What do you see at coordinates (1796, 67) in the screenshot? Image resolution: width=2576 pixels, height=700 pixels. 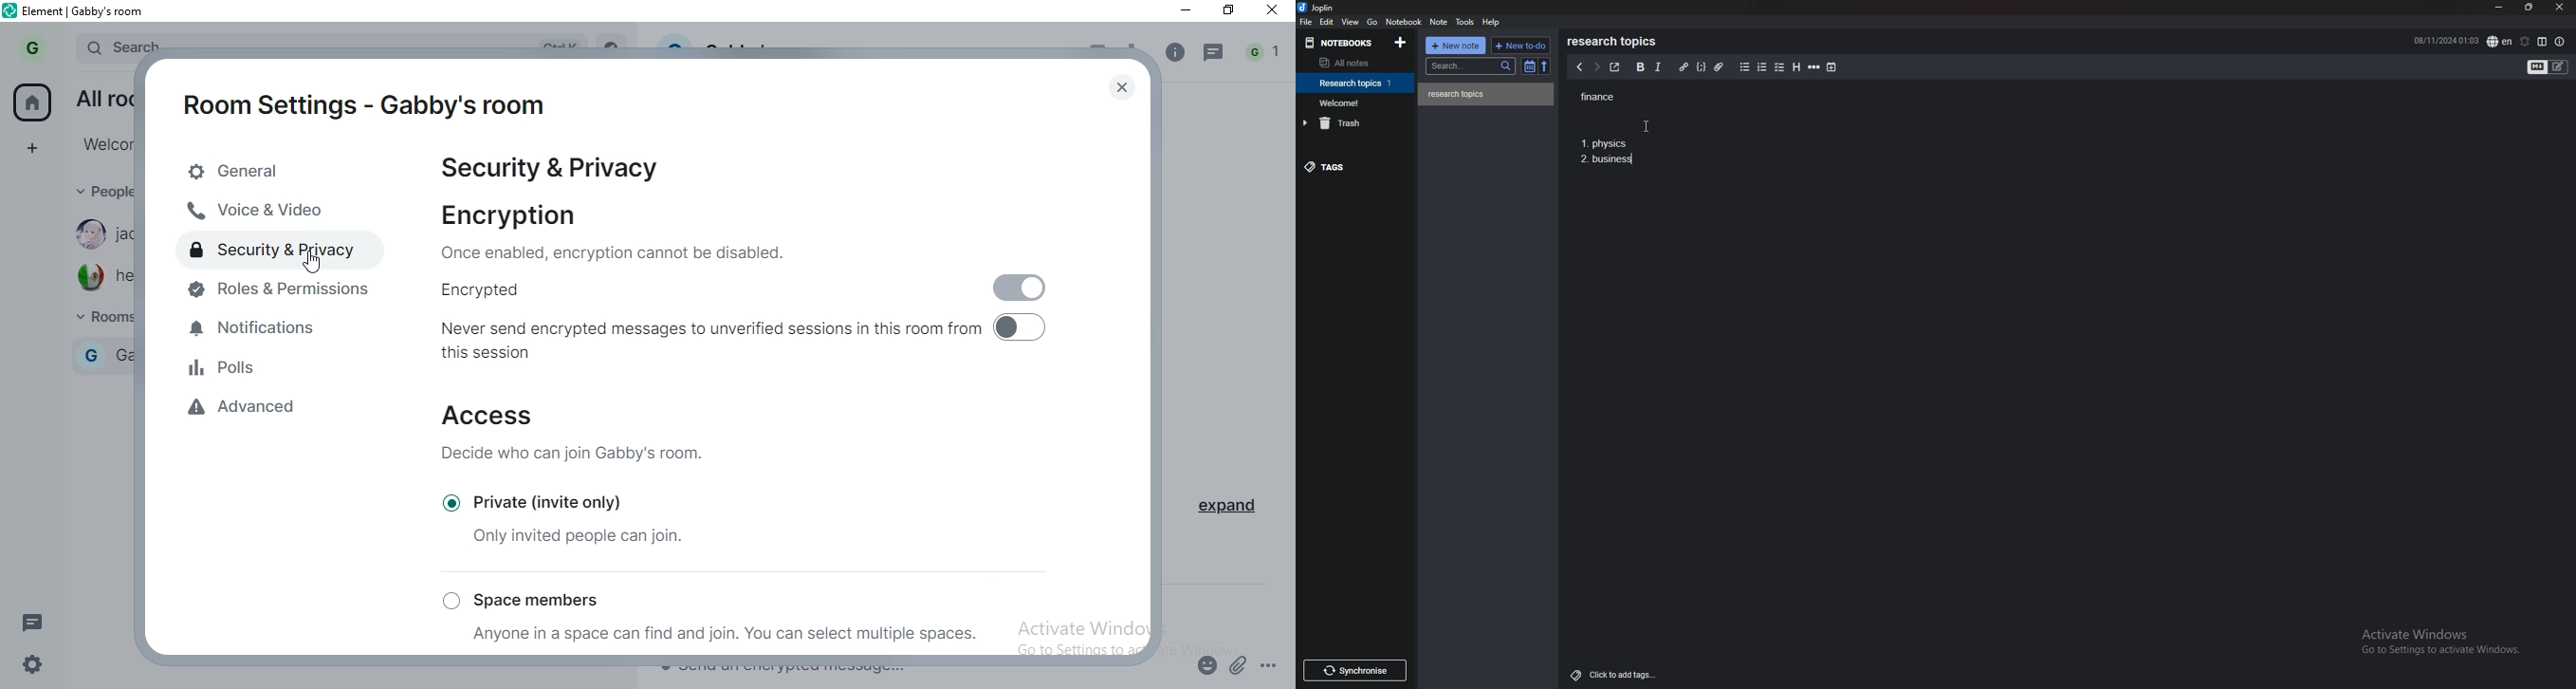 I see `heading` at bounding box center [1796, 67].